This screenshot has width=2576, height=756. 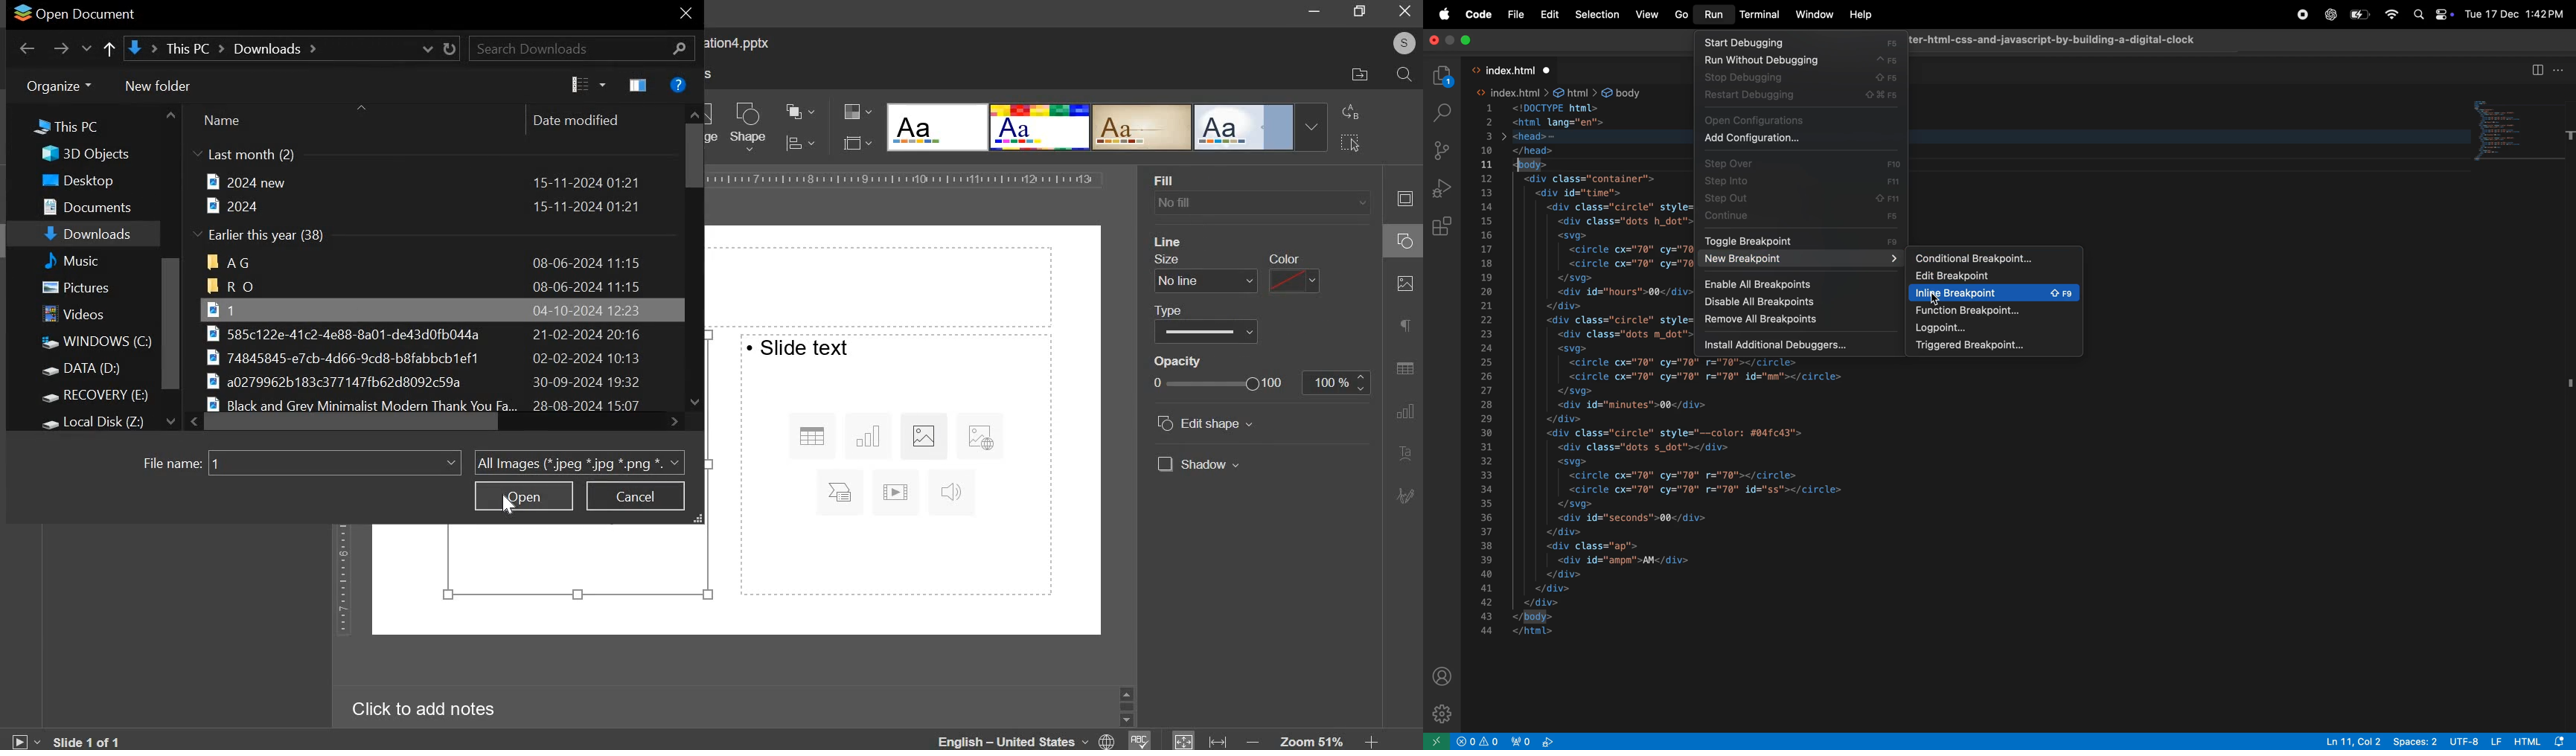 I want to click on align object, so click(x=799, y=144).